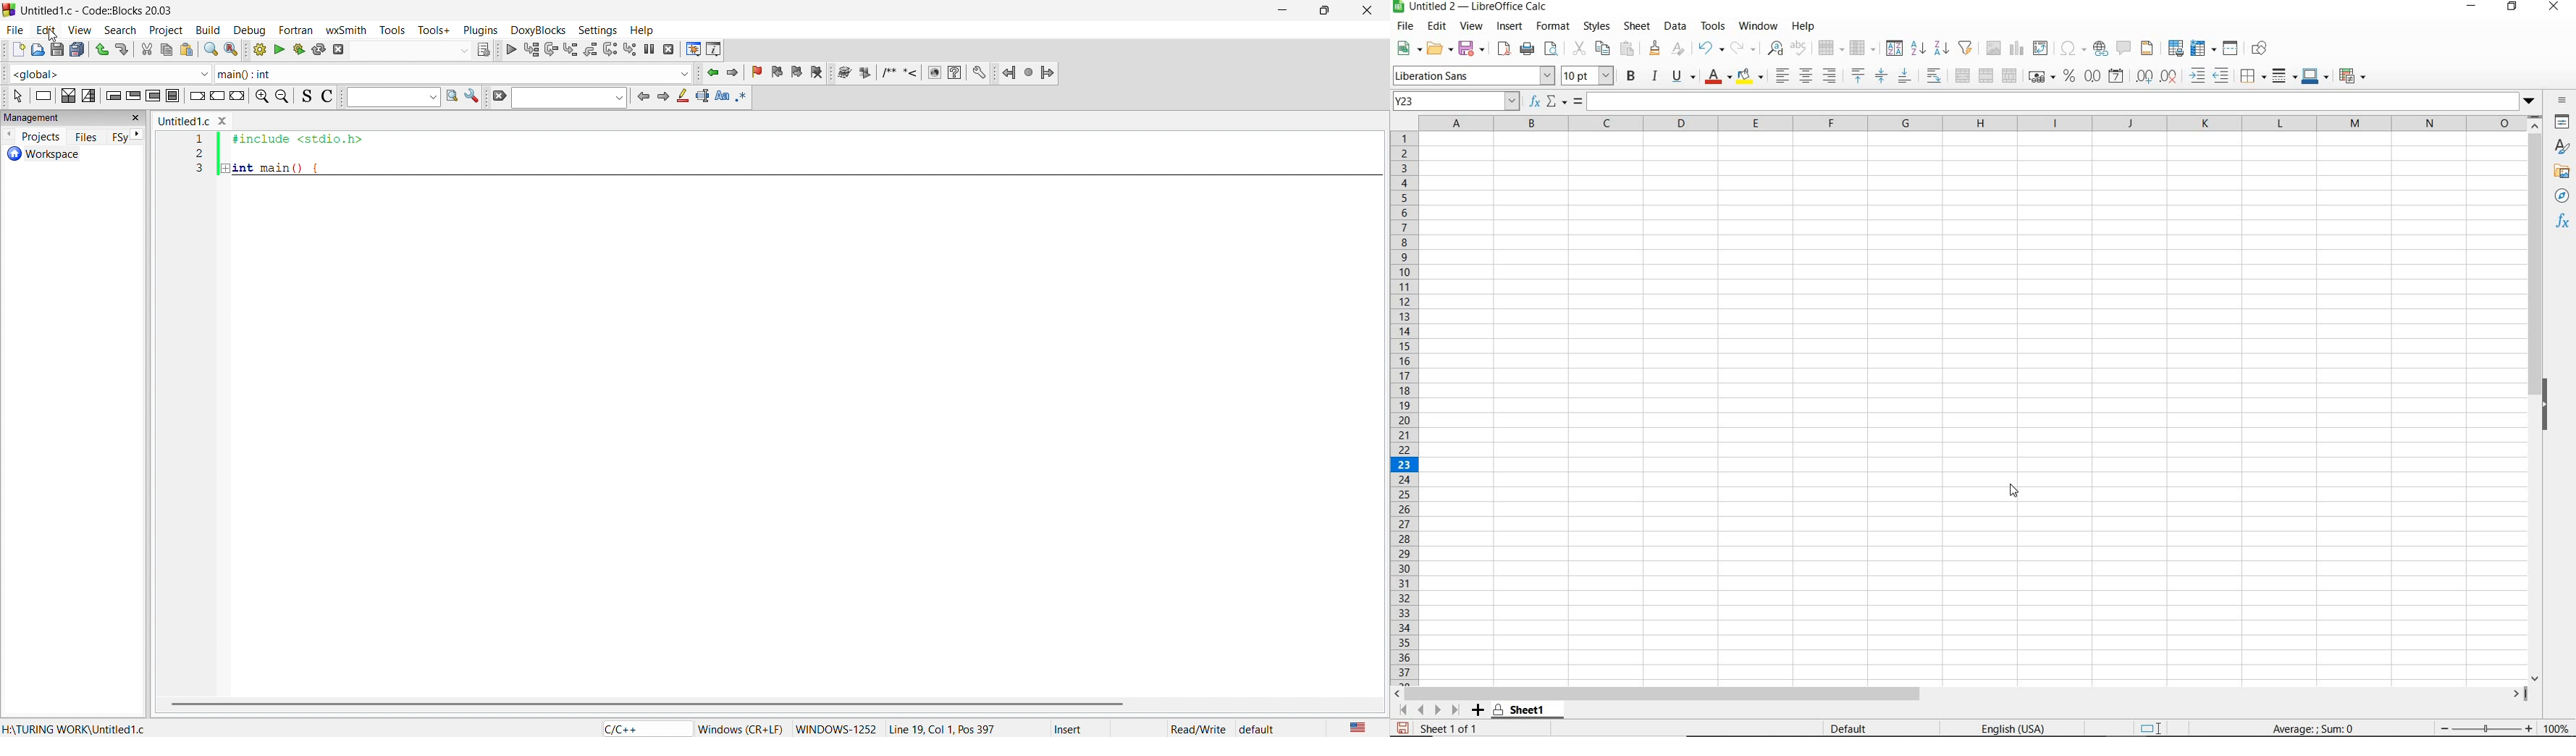  What do you see at coordinates (293, 30) in the screenshot?
I see `fortran` at bounding box center [293, 30].